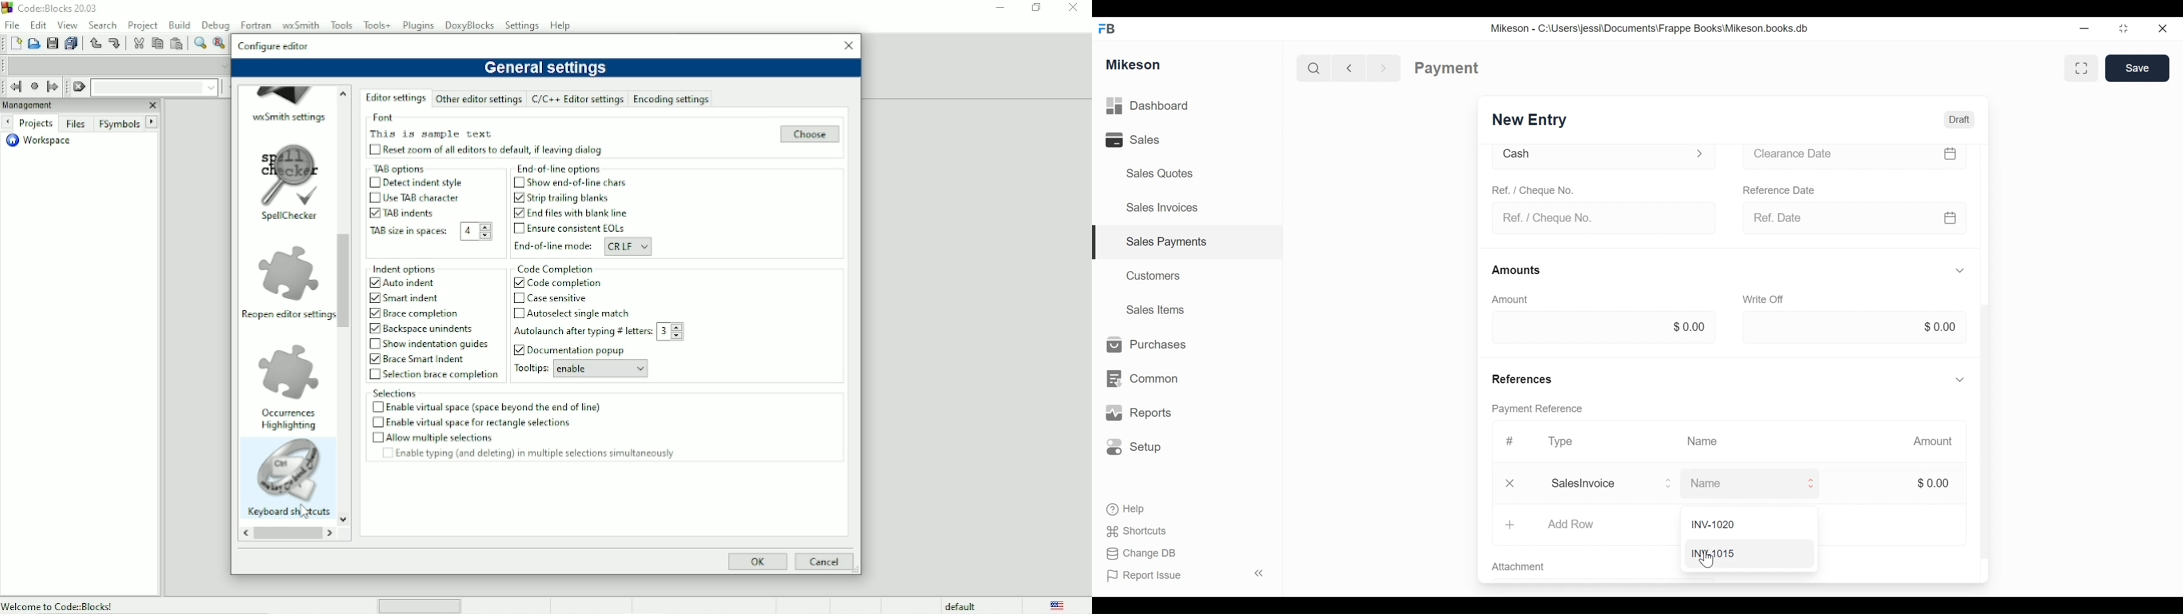  Describe the element at coordinates (1169, 241) in the screenshot. I see `Sales payments` at that location.